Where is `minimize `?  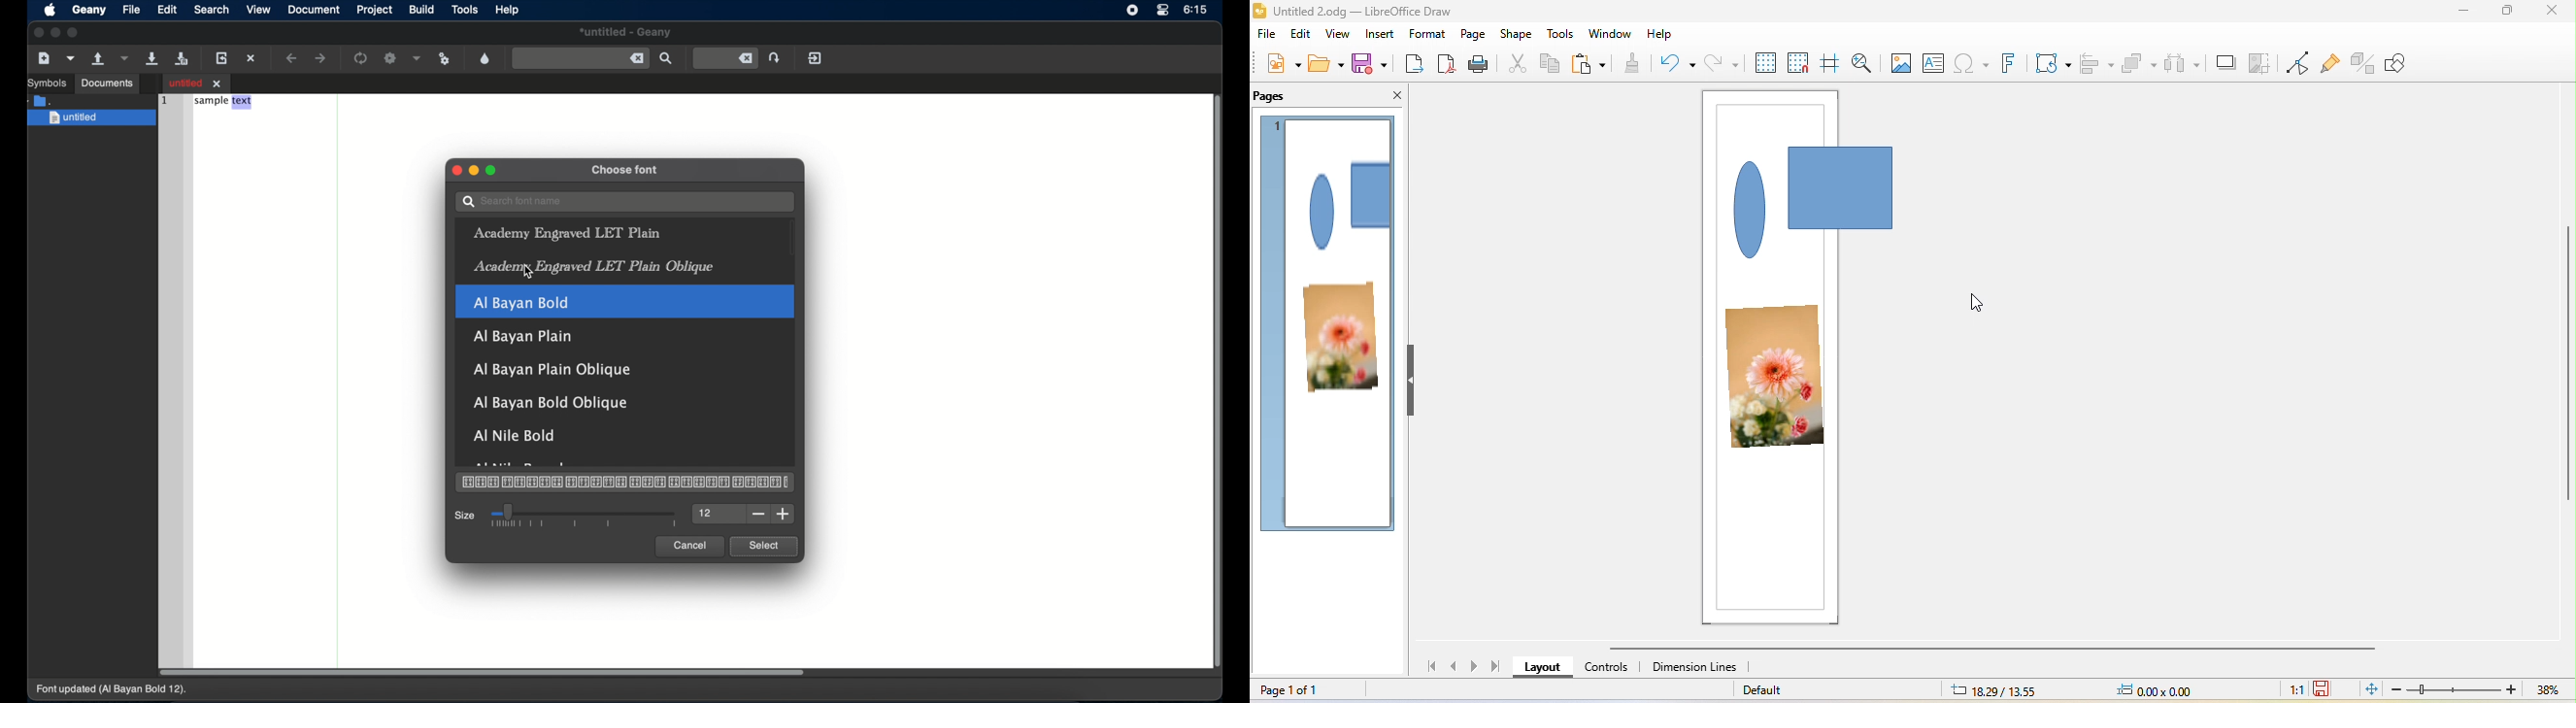
minimize  is located at coordinates (475, 171).